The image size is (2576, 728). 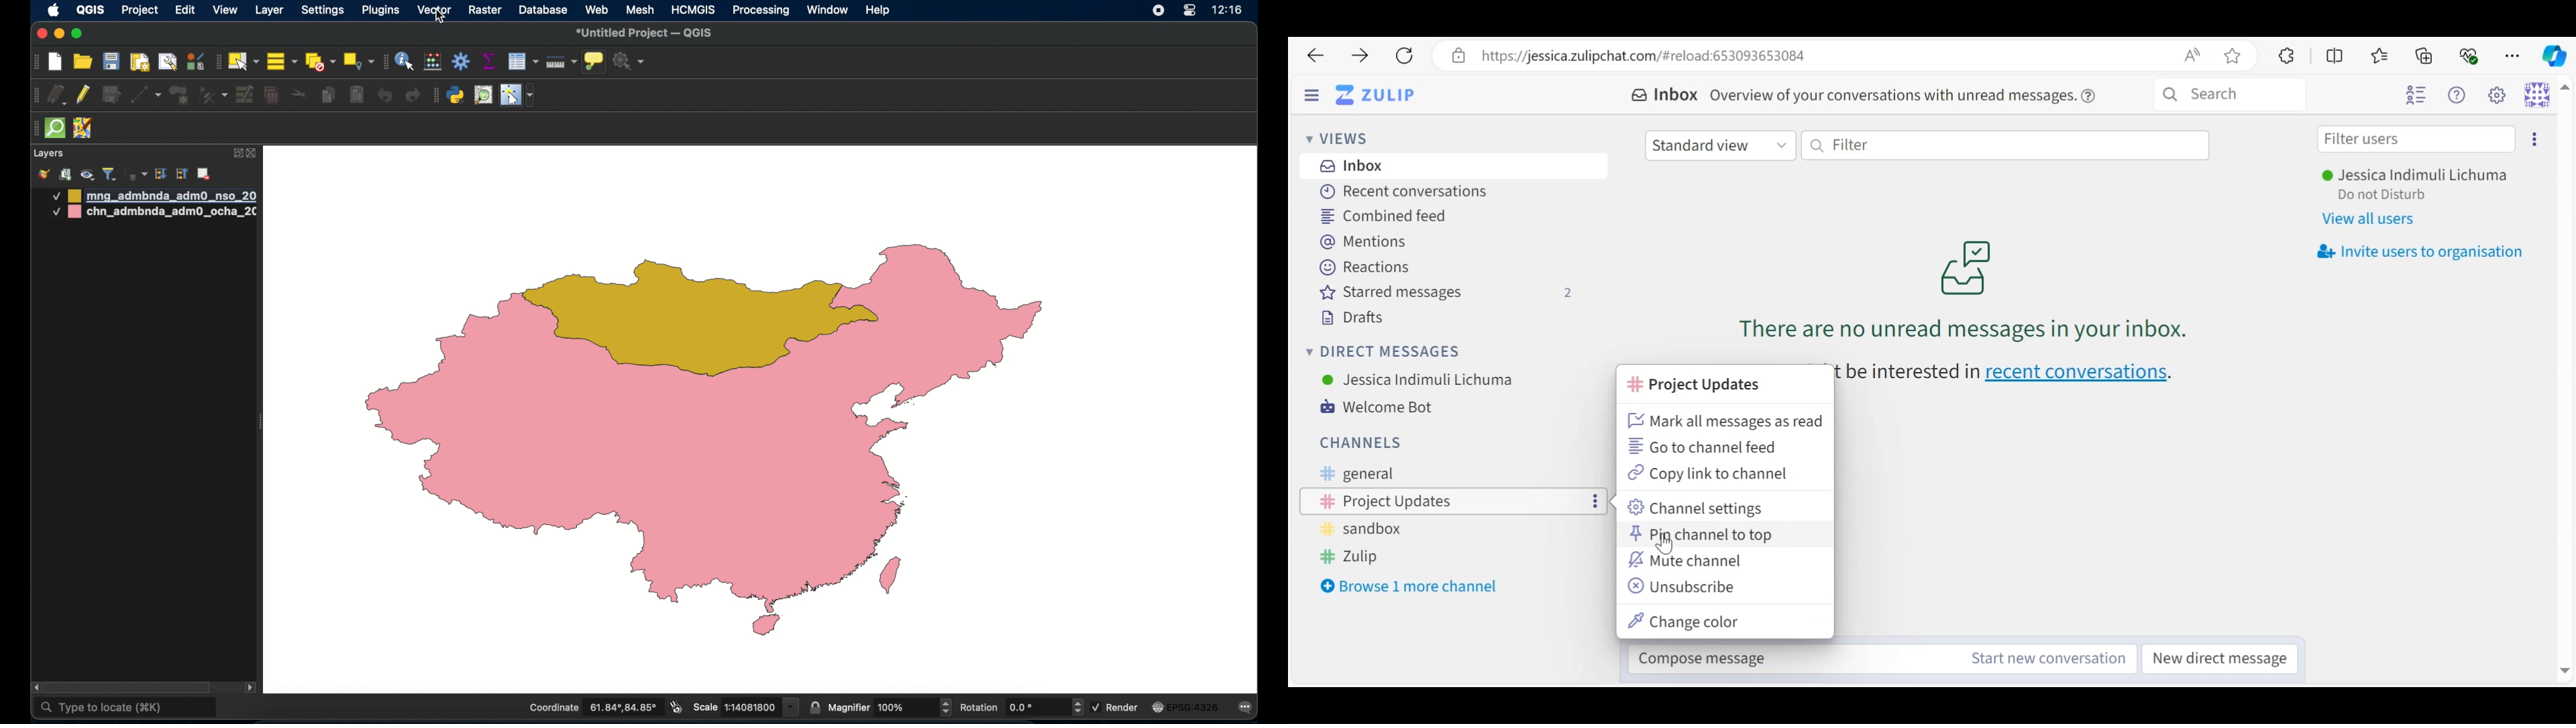 I want to click on select by location , so click(x=358, y=60).